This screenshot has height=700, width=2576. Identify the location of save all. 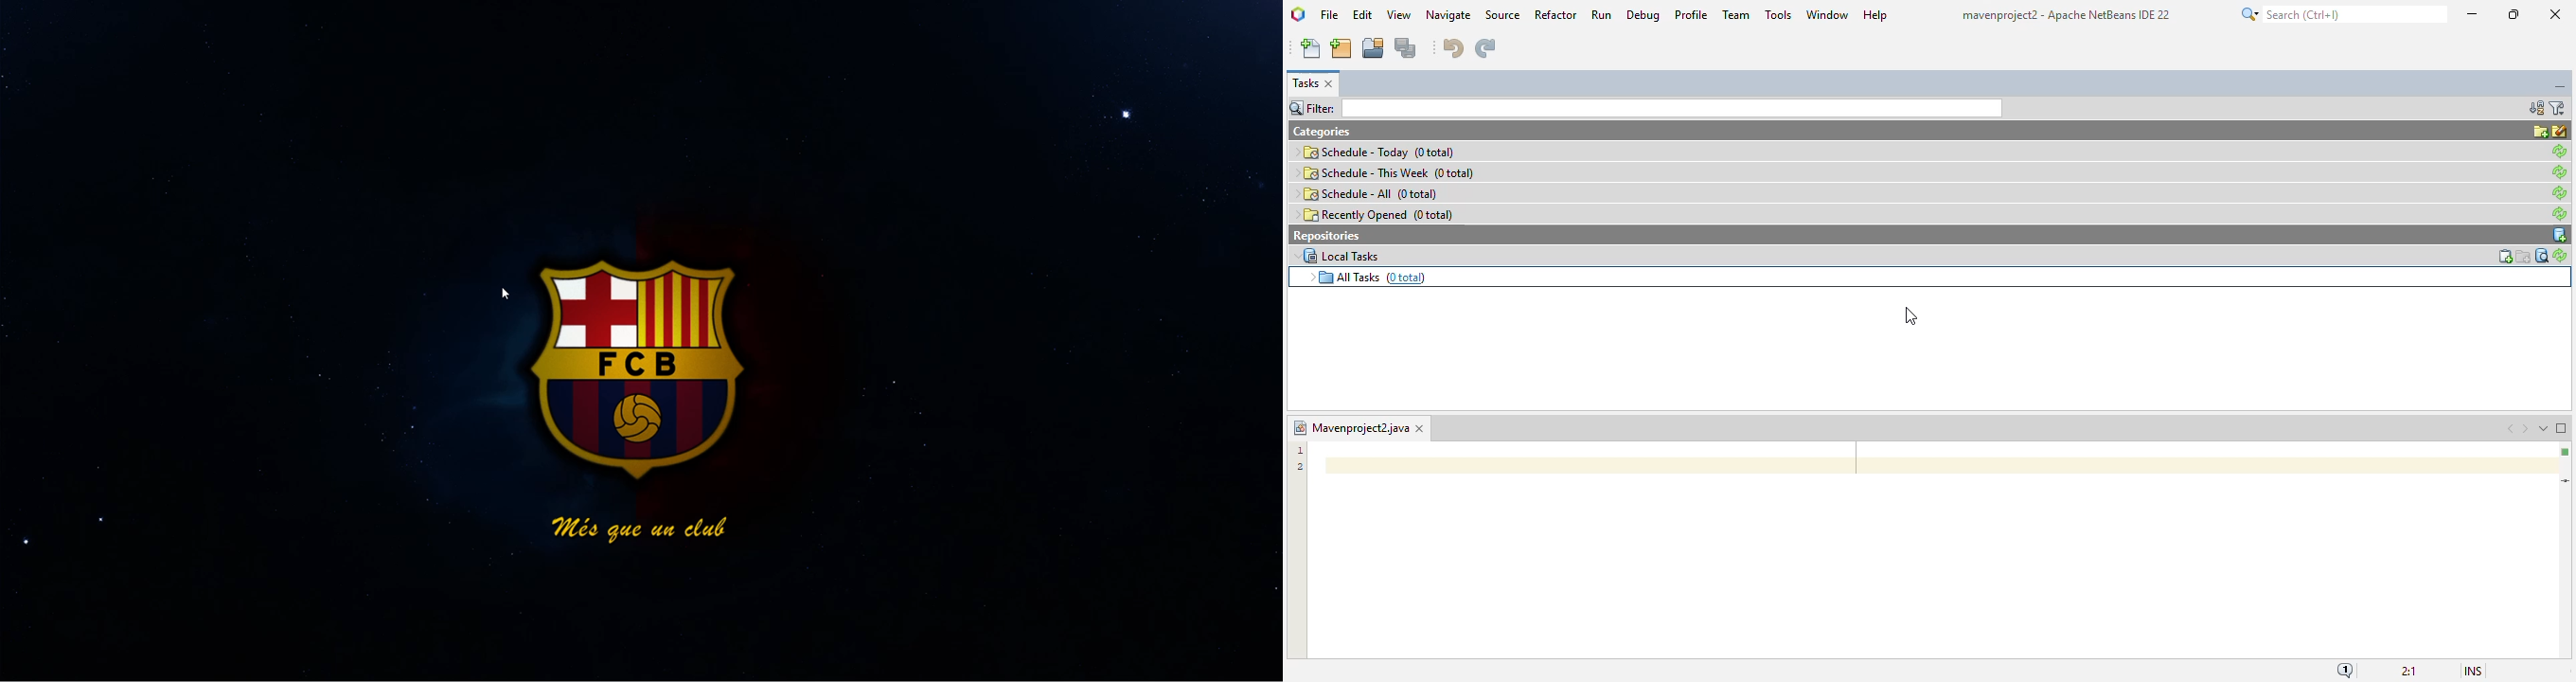
(1406, 48).